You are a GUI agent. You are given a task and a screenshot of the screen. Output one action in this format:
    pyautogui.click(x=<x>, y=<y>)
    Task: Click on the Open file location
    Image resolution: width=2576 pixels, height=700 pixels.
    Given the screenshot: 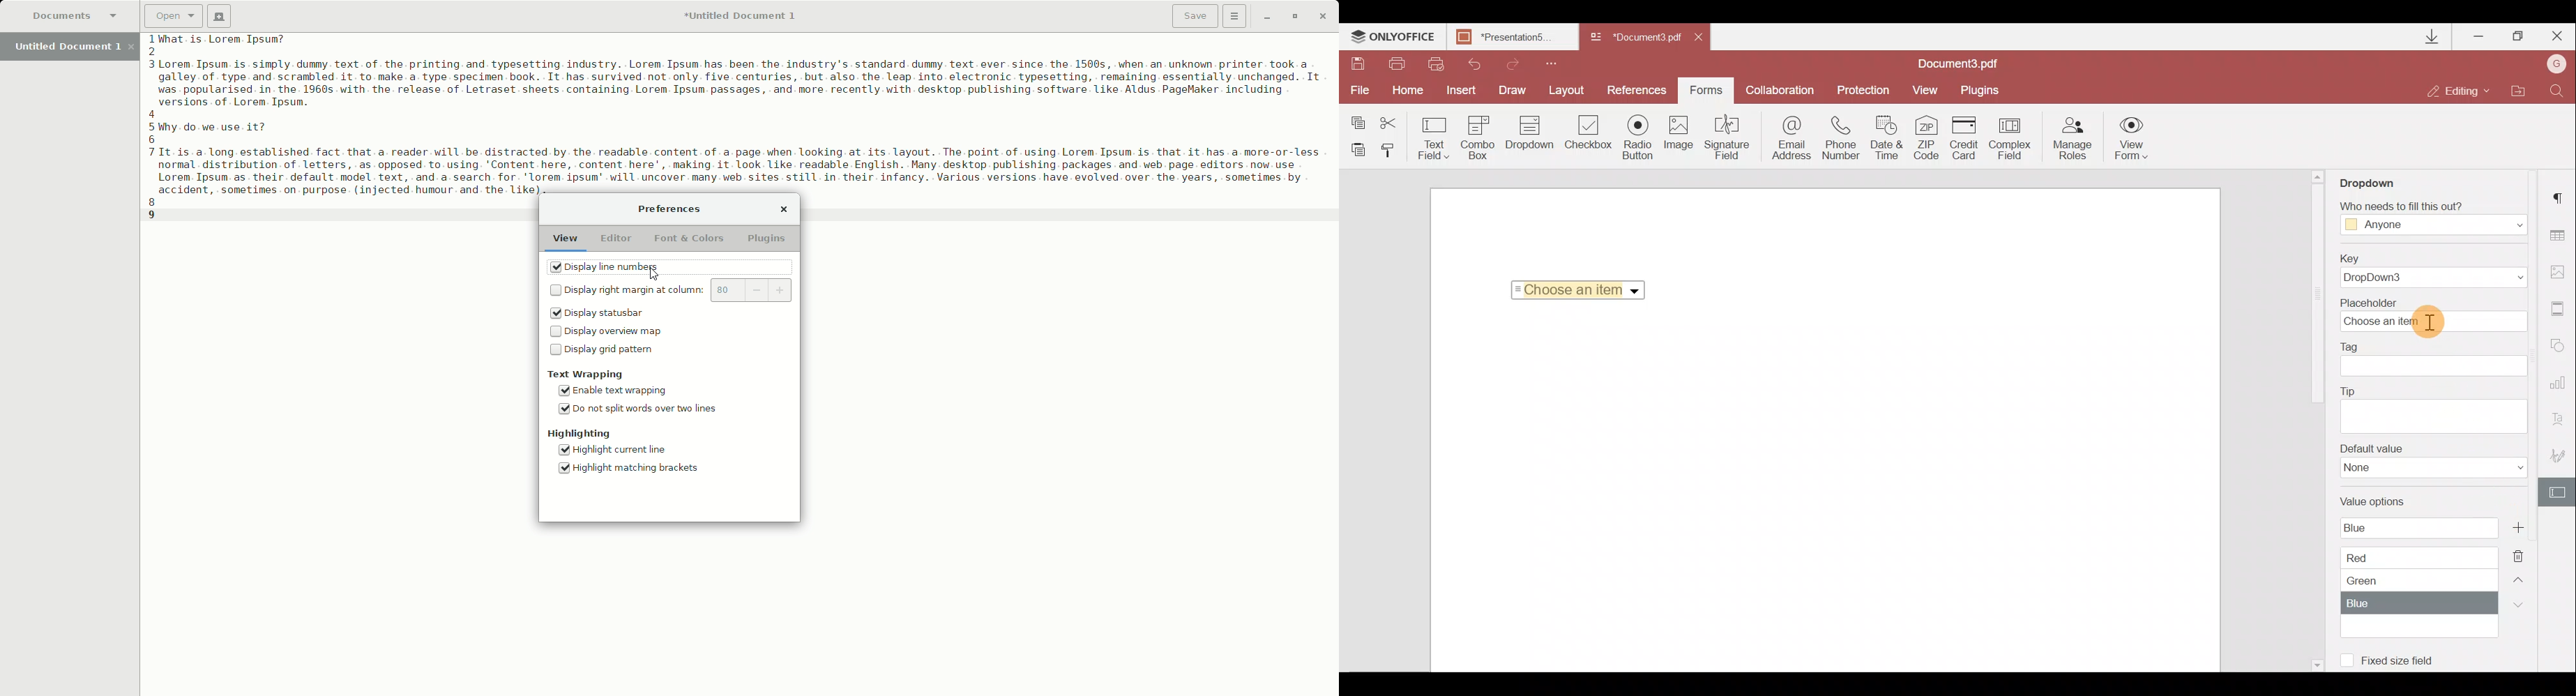 What is the action you would take?
    pyautogui.click(x=2519, y=90)
    